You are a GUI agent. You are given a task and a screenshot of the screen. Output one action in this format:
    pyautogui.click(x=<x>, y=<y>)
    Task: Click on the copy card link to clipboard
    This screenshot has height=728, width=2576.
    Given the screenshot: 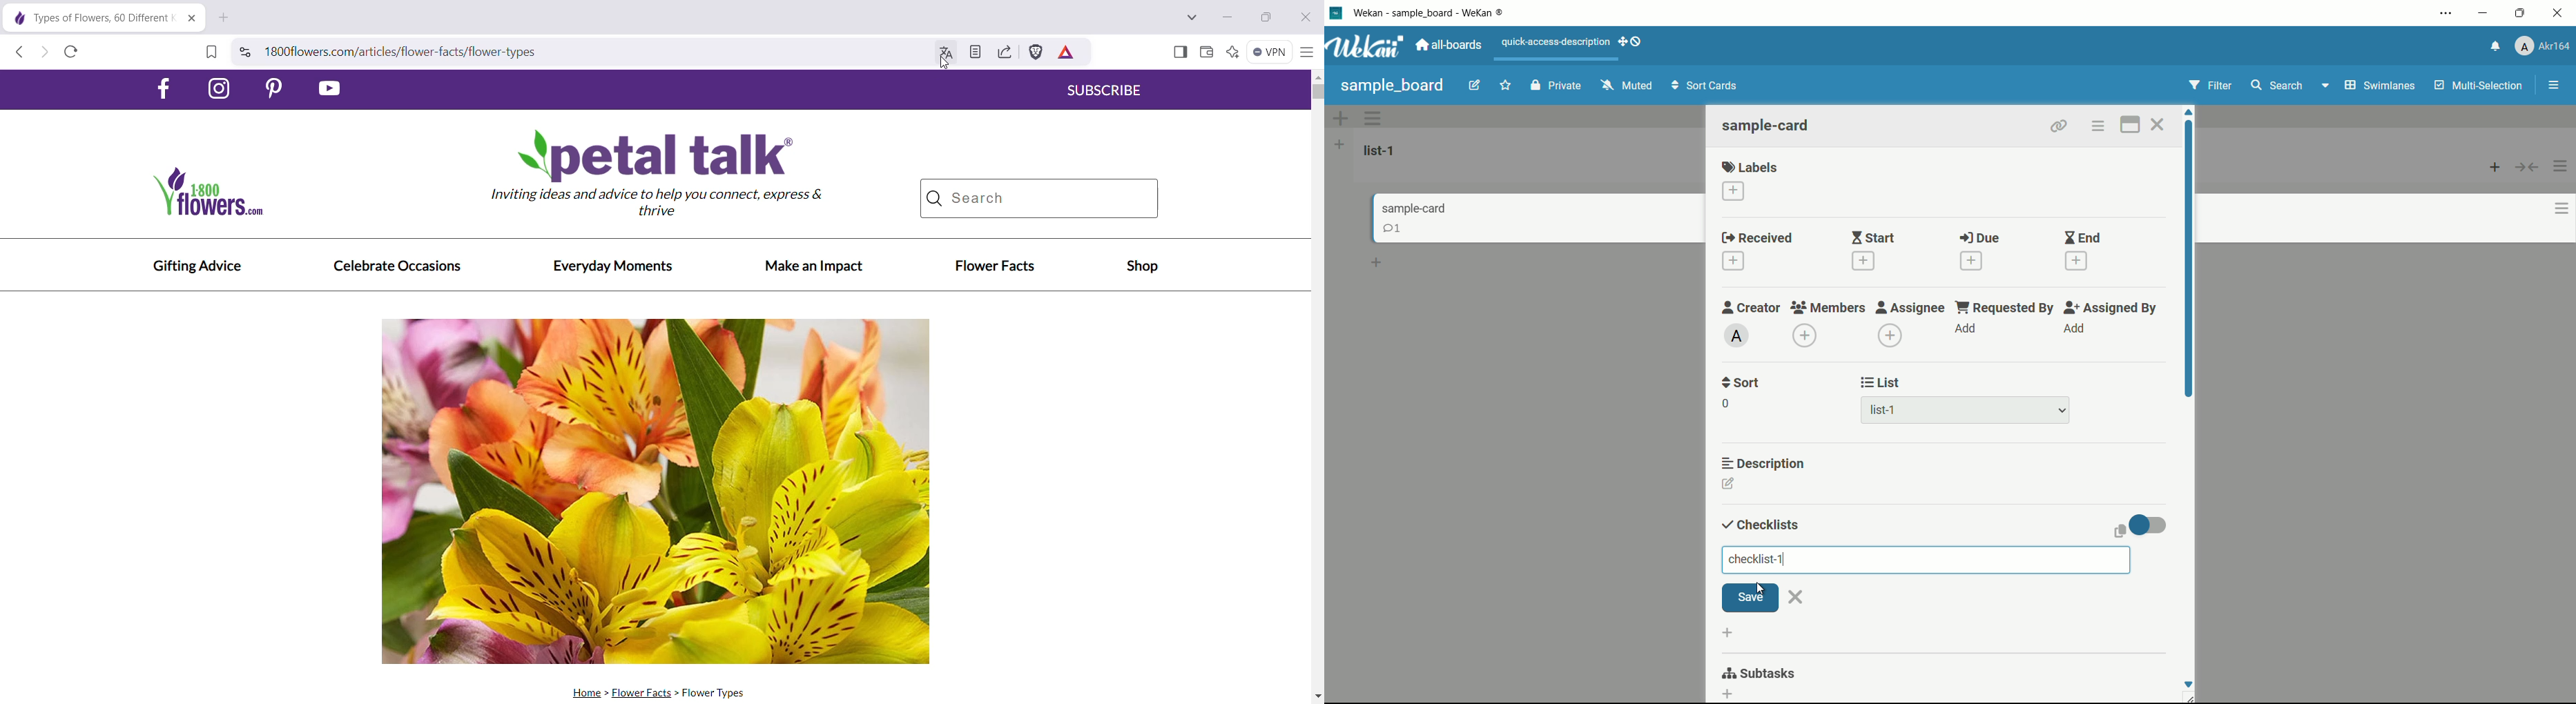 What is the action you would take?
    pyautogui.click(x=2059, y=127)
    